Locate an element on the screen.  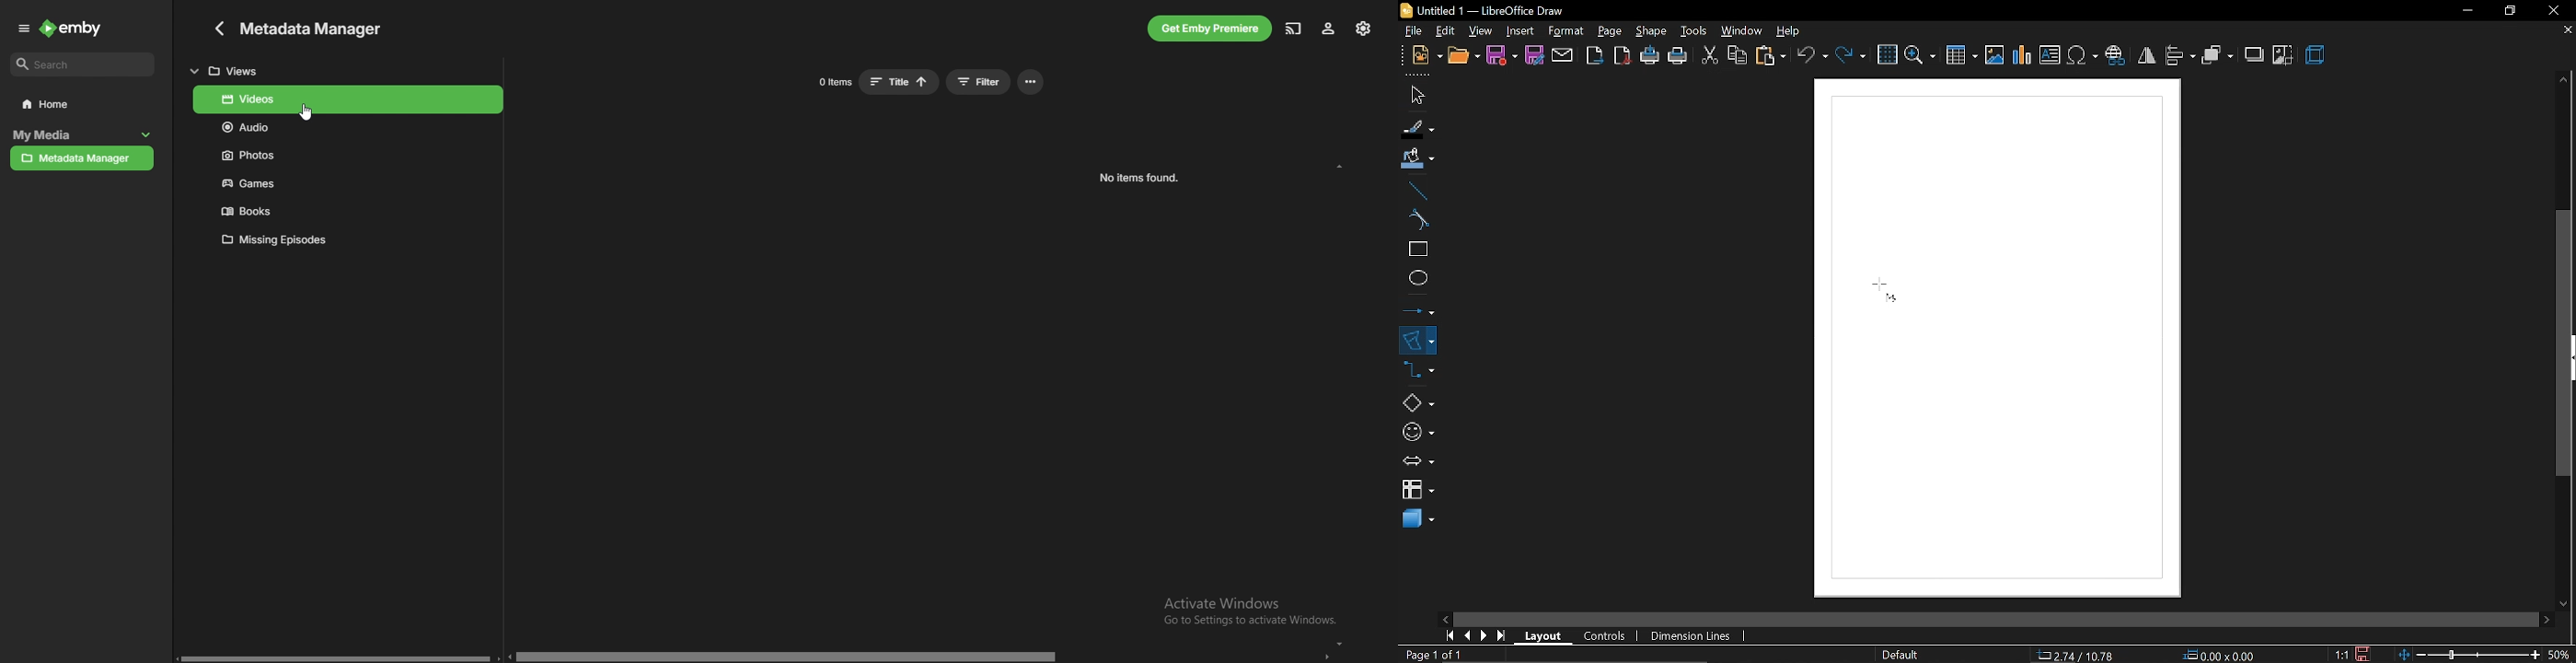
move right is located at coordinates (2544, 617).